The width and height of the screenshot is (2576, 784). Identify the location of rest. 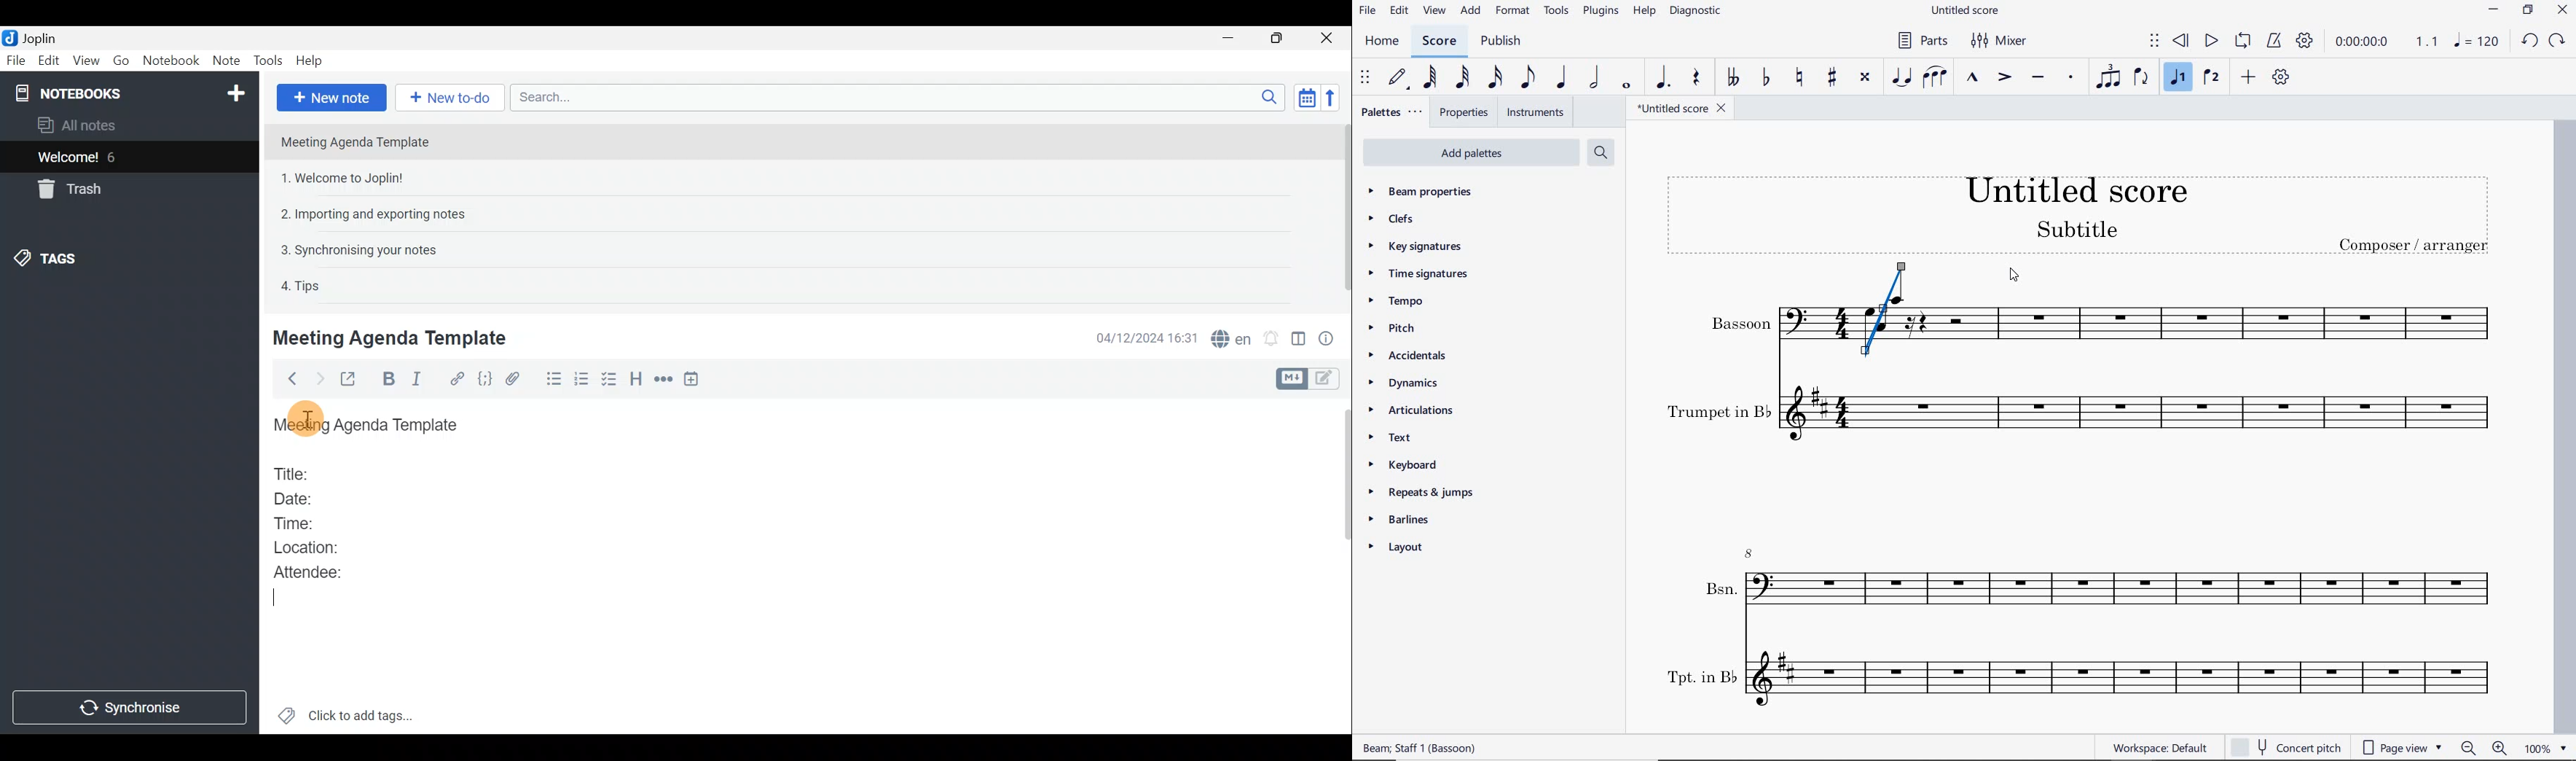
(1698, 78).